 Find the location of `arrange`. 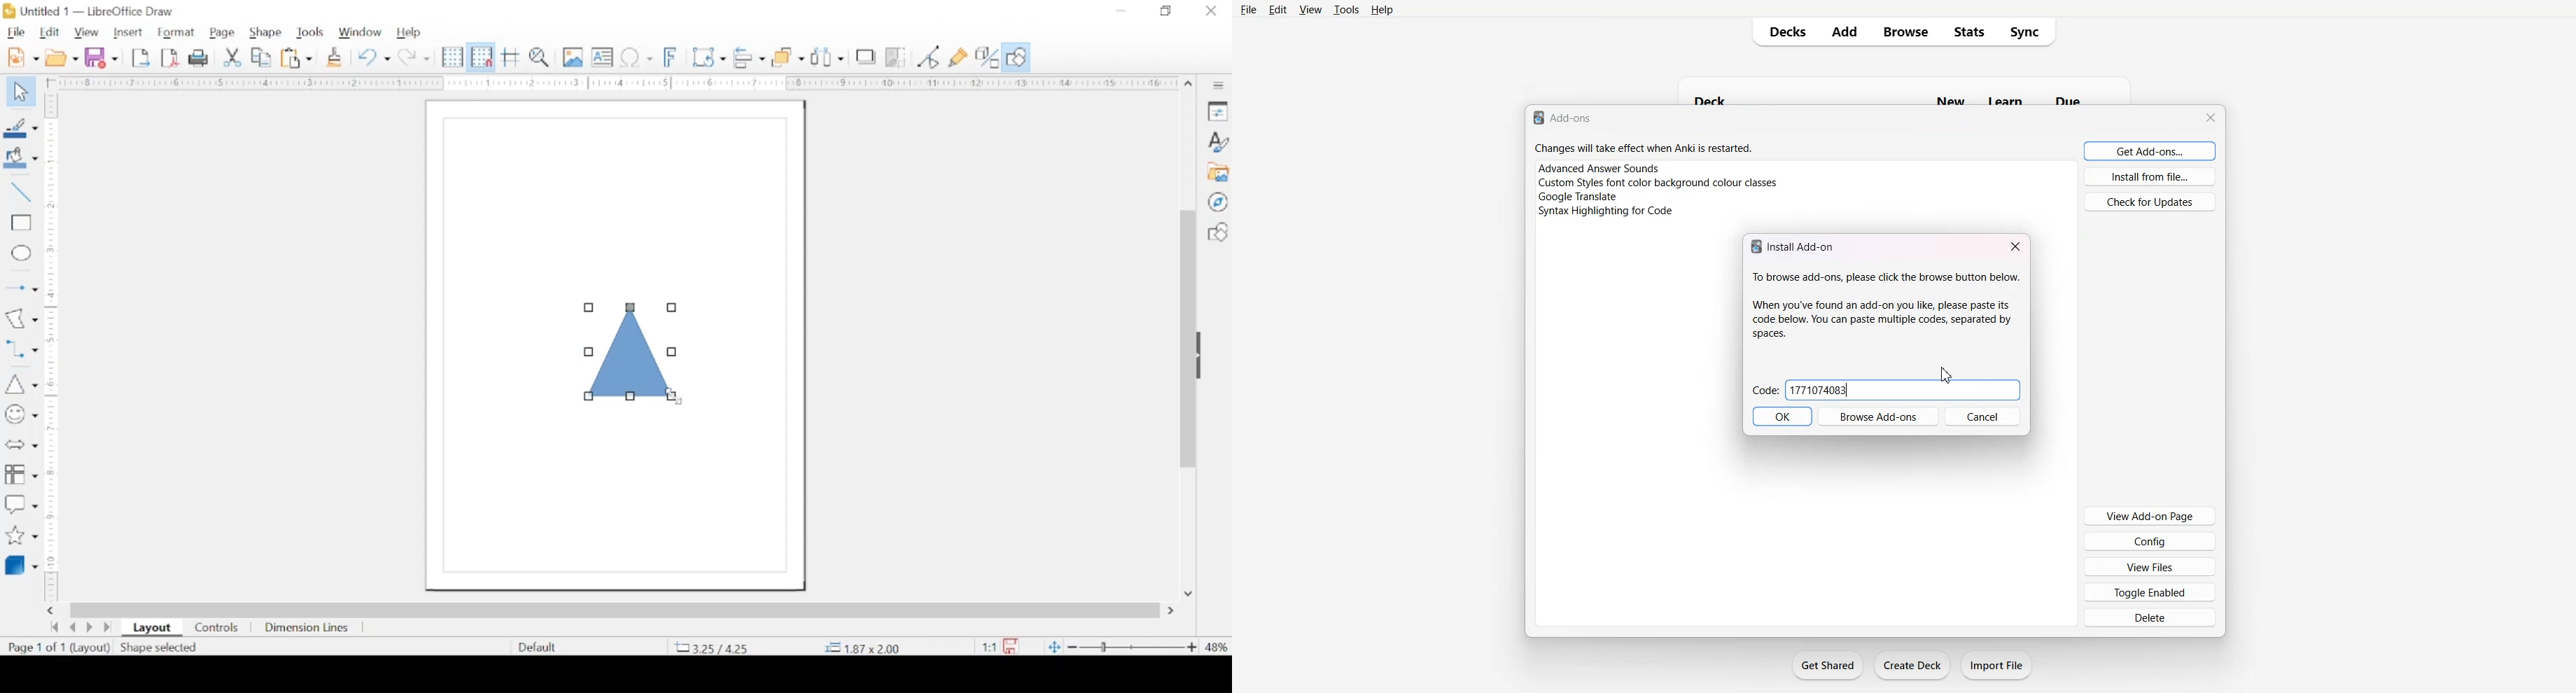

arrange is located at coordinates (789, 57).